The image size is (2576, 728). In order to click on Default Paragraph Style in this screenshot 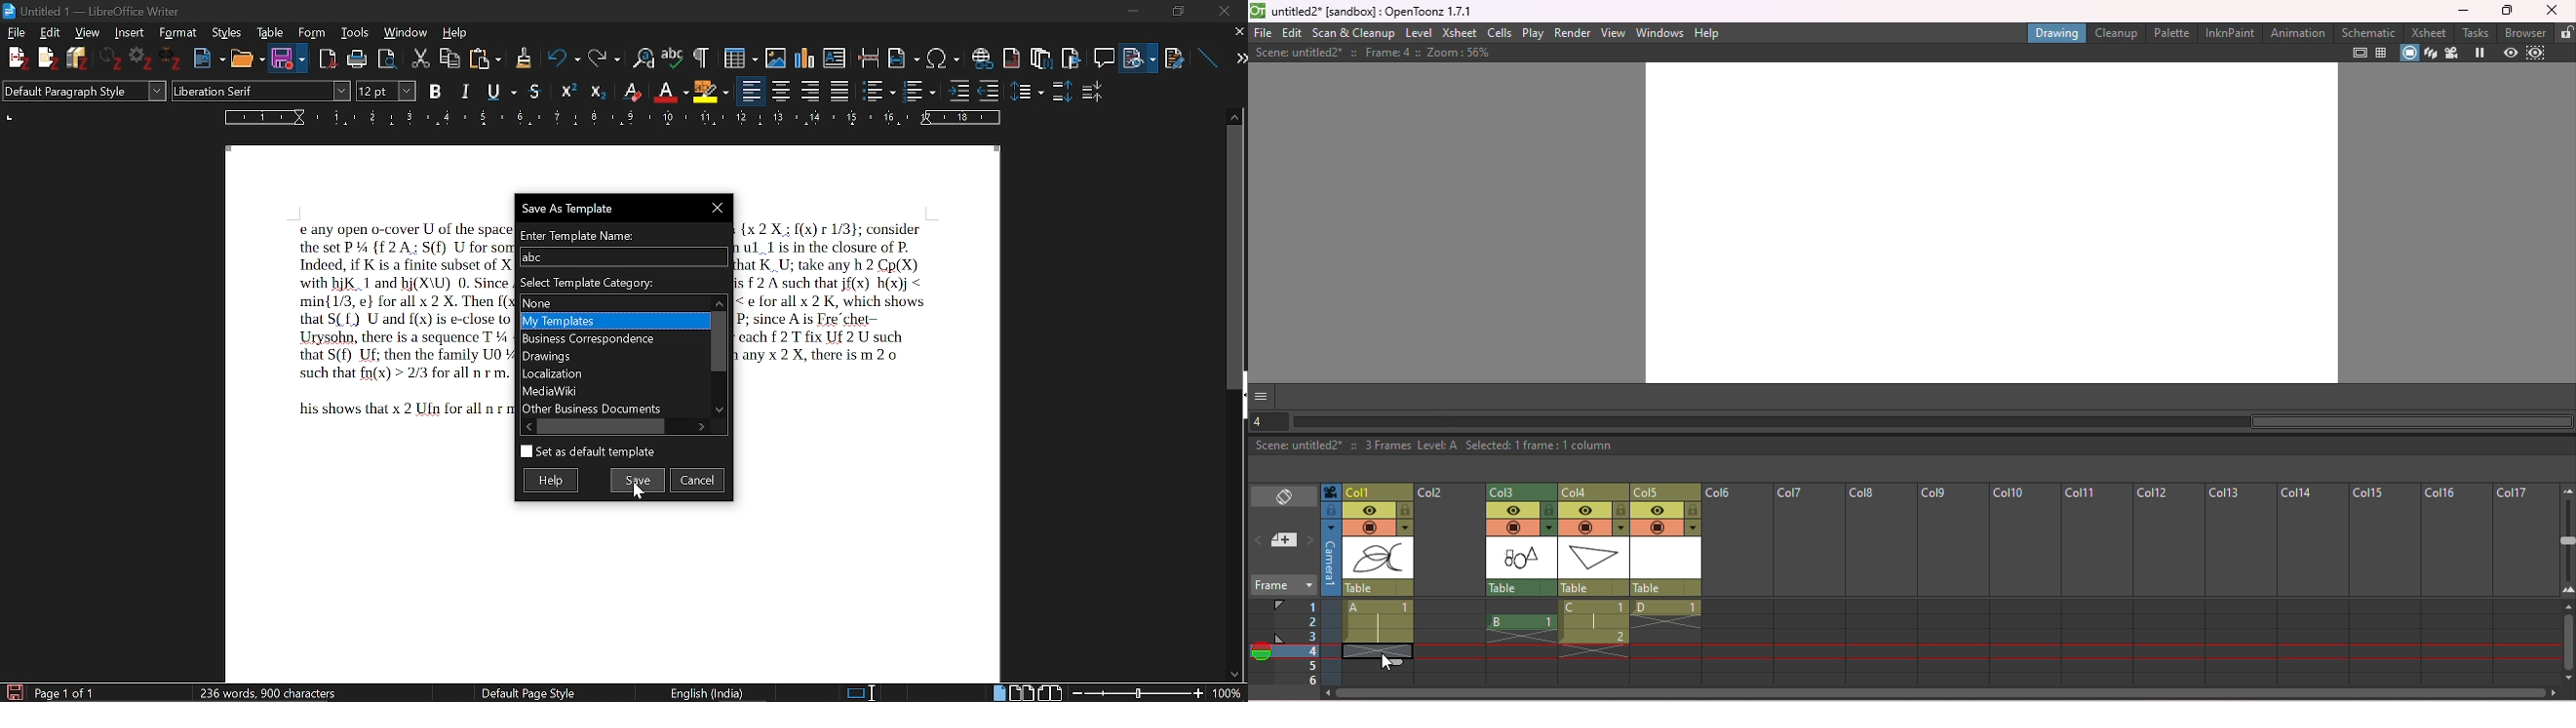, I will do `click(82, 93)`.